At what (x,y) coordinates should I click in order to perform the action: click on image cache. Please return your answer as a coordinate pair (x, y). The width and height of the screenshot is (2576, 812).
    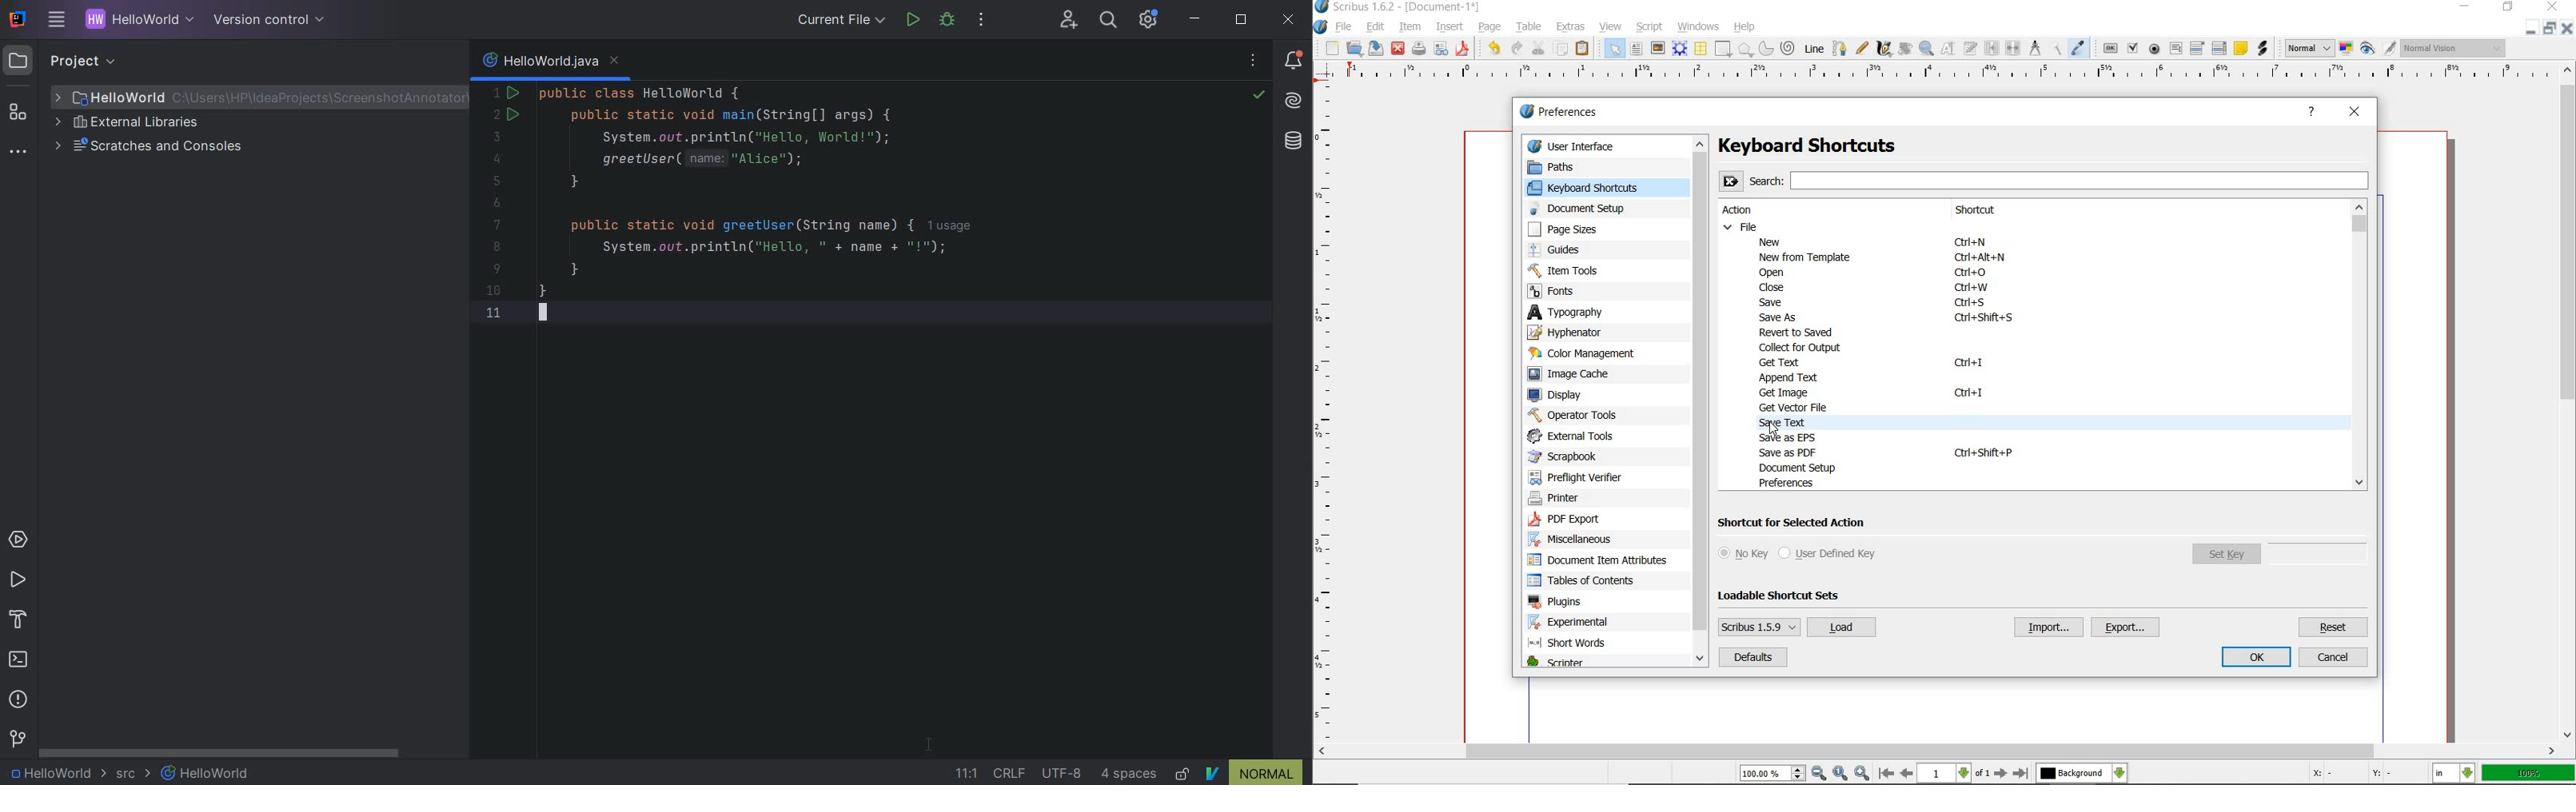
    Looking at the image, I should click on (1577, 374).